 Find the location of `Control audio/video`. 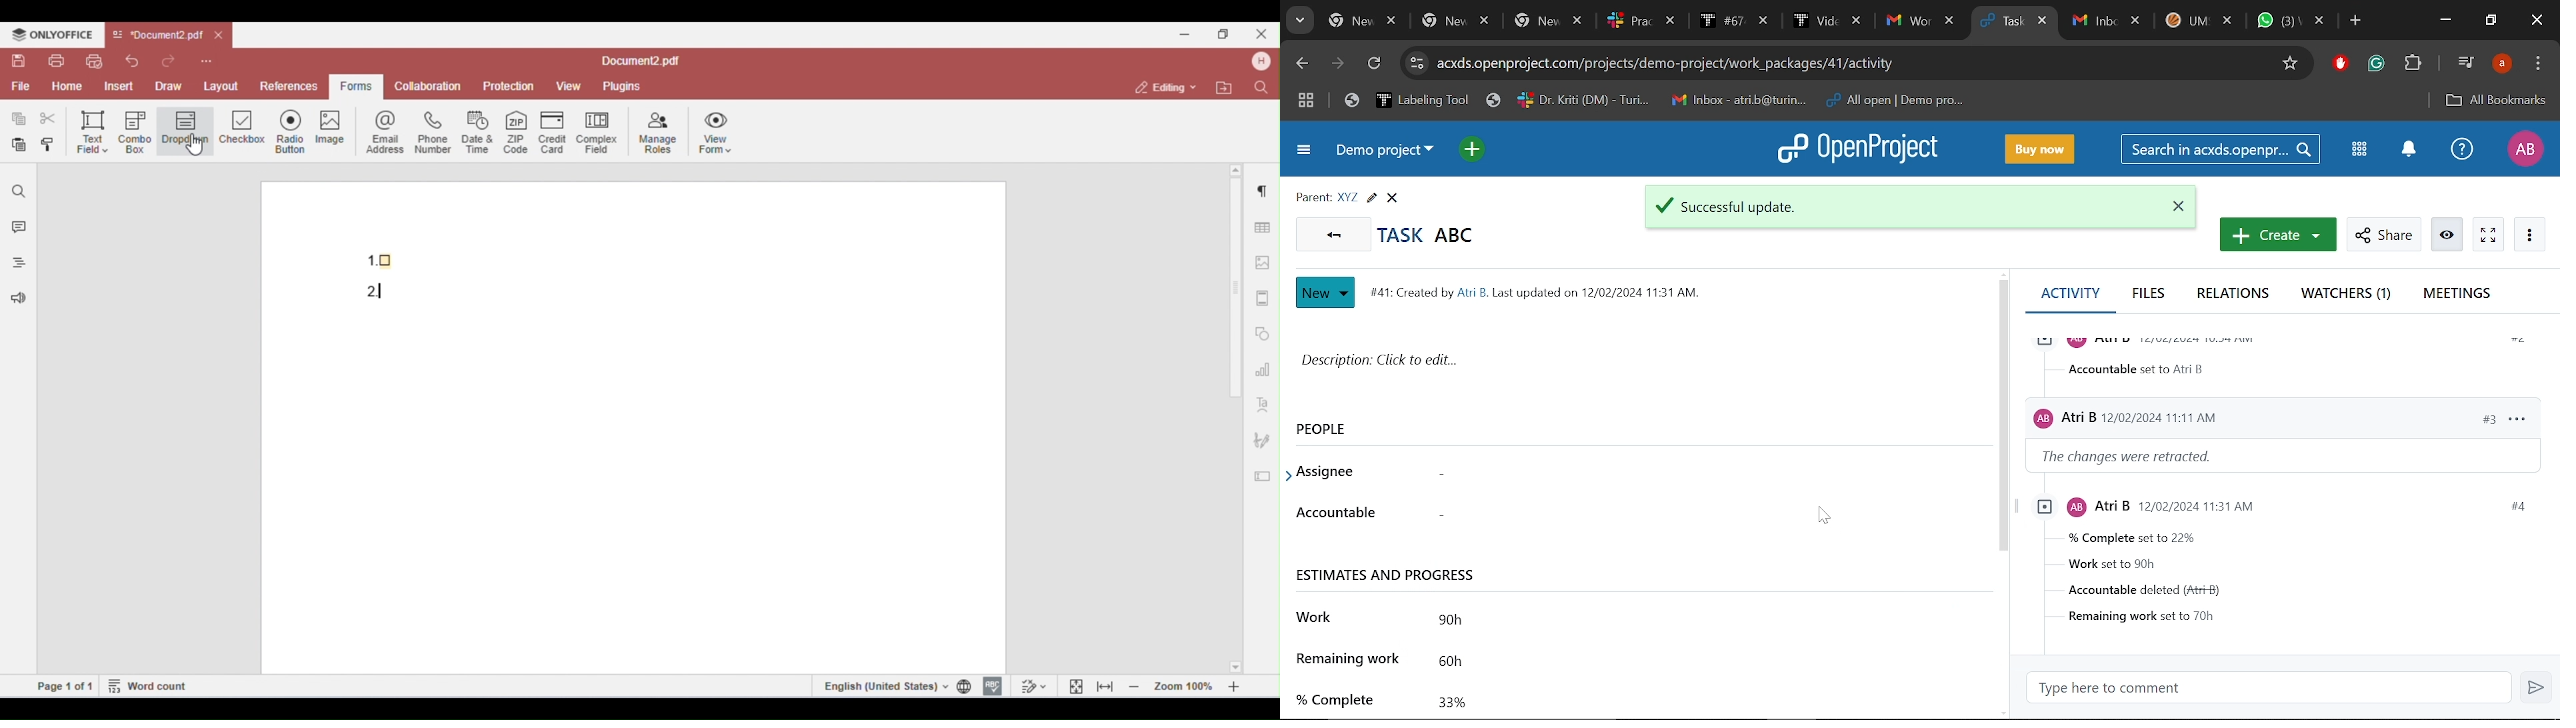

Control audio/video is located at coordinates (2464, 62).